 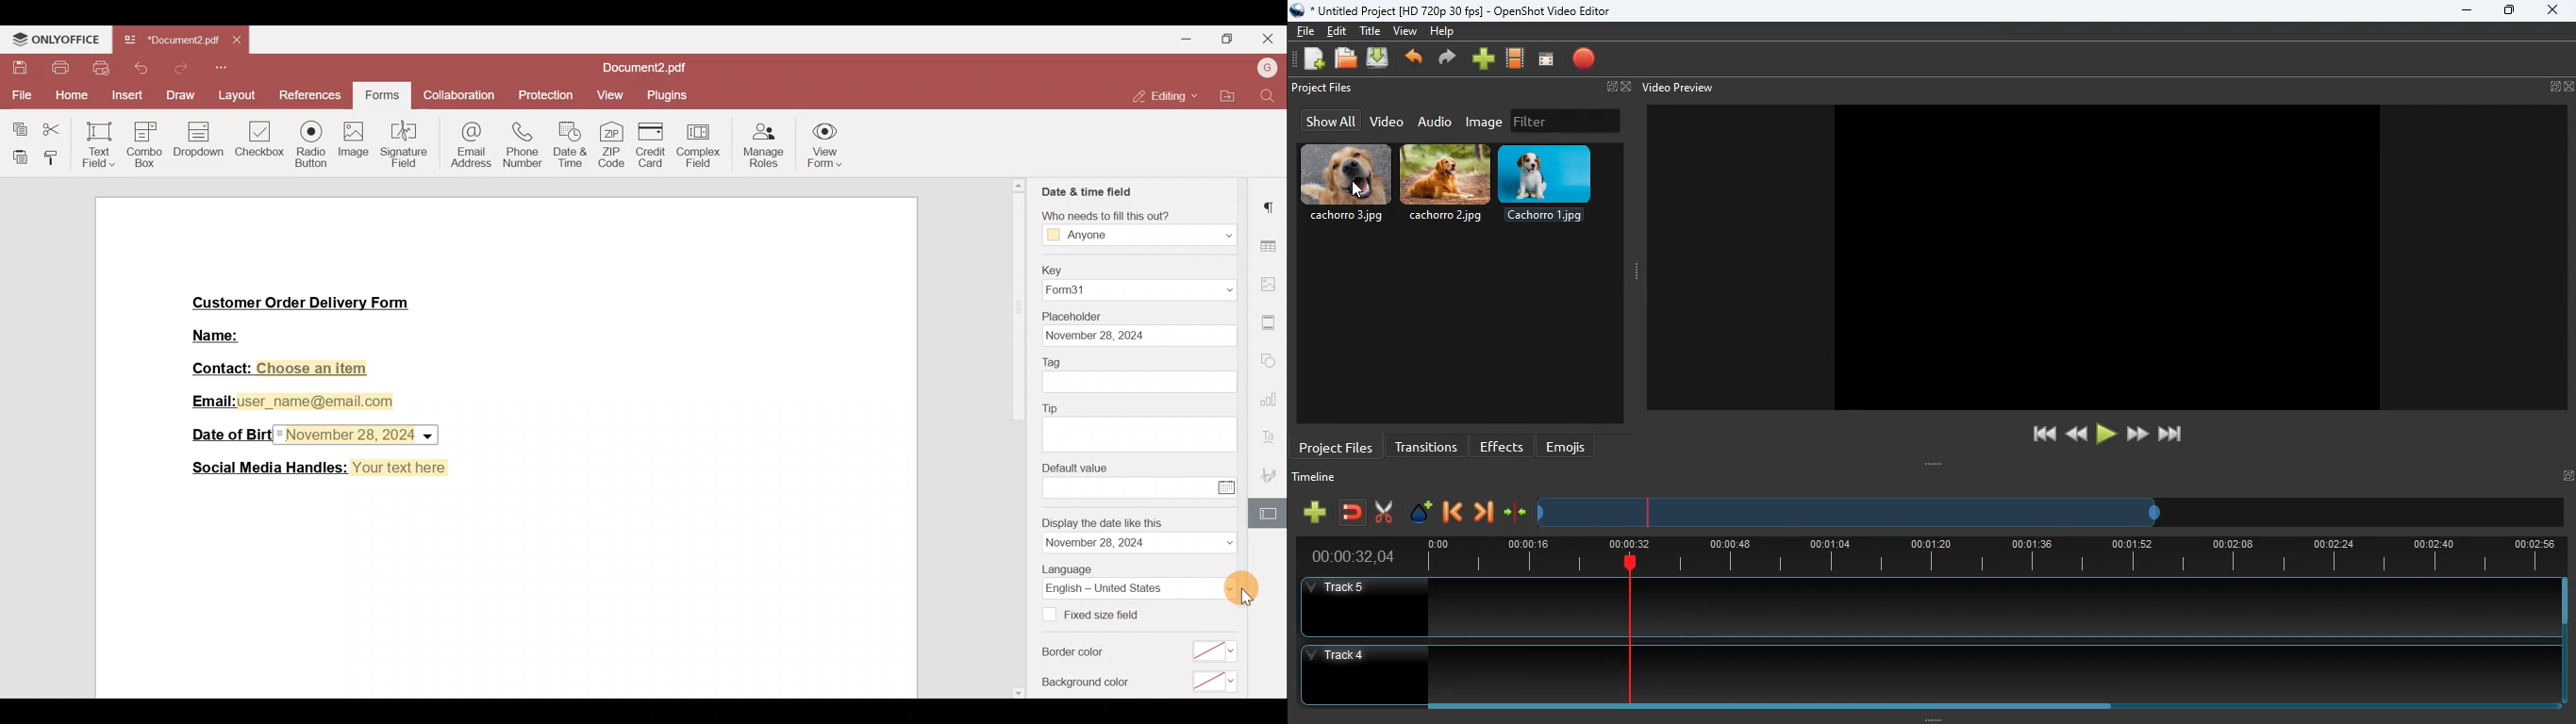 I want to click on Fixed size field, so click(x=1112, y=614).